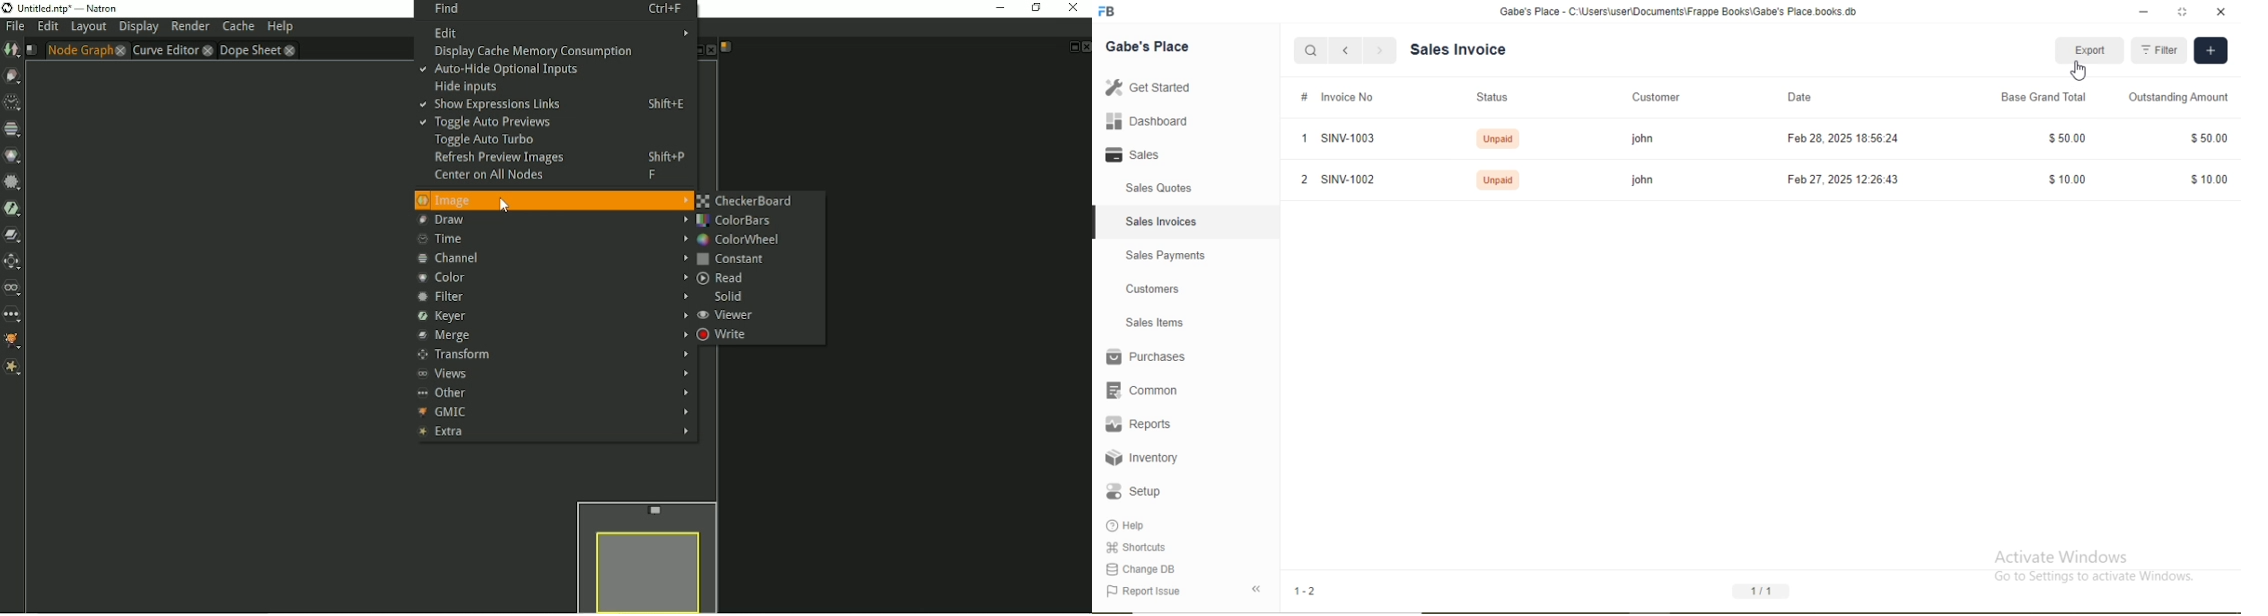  I want to click on Unpaid, so click(1496, 139).